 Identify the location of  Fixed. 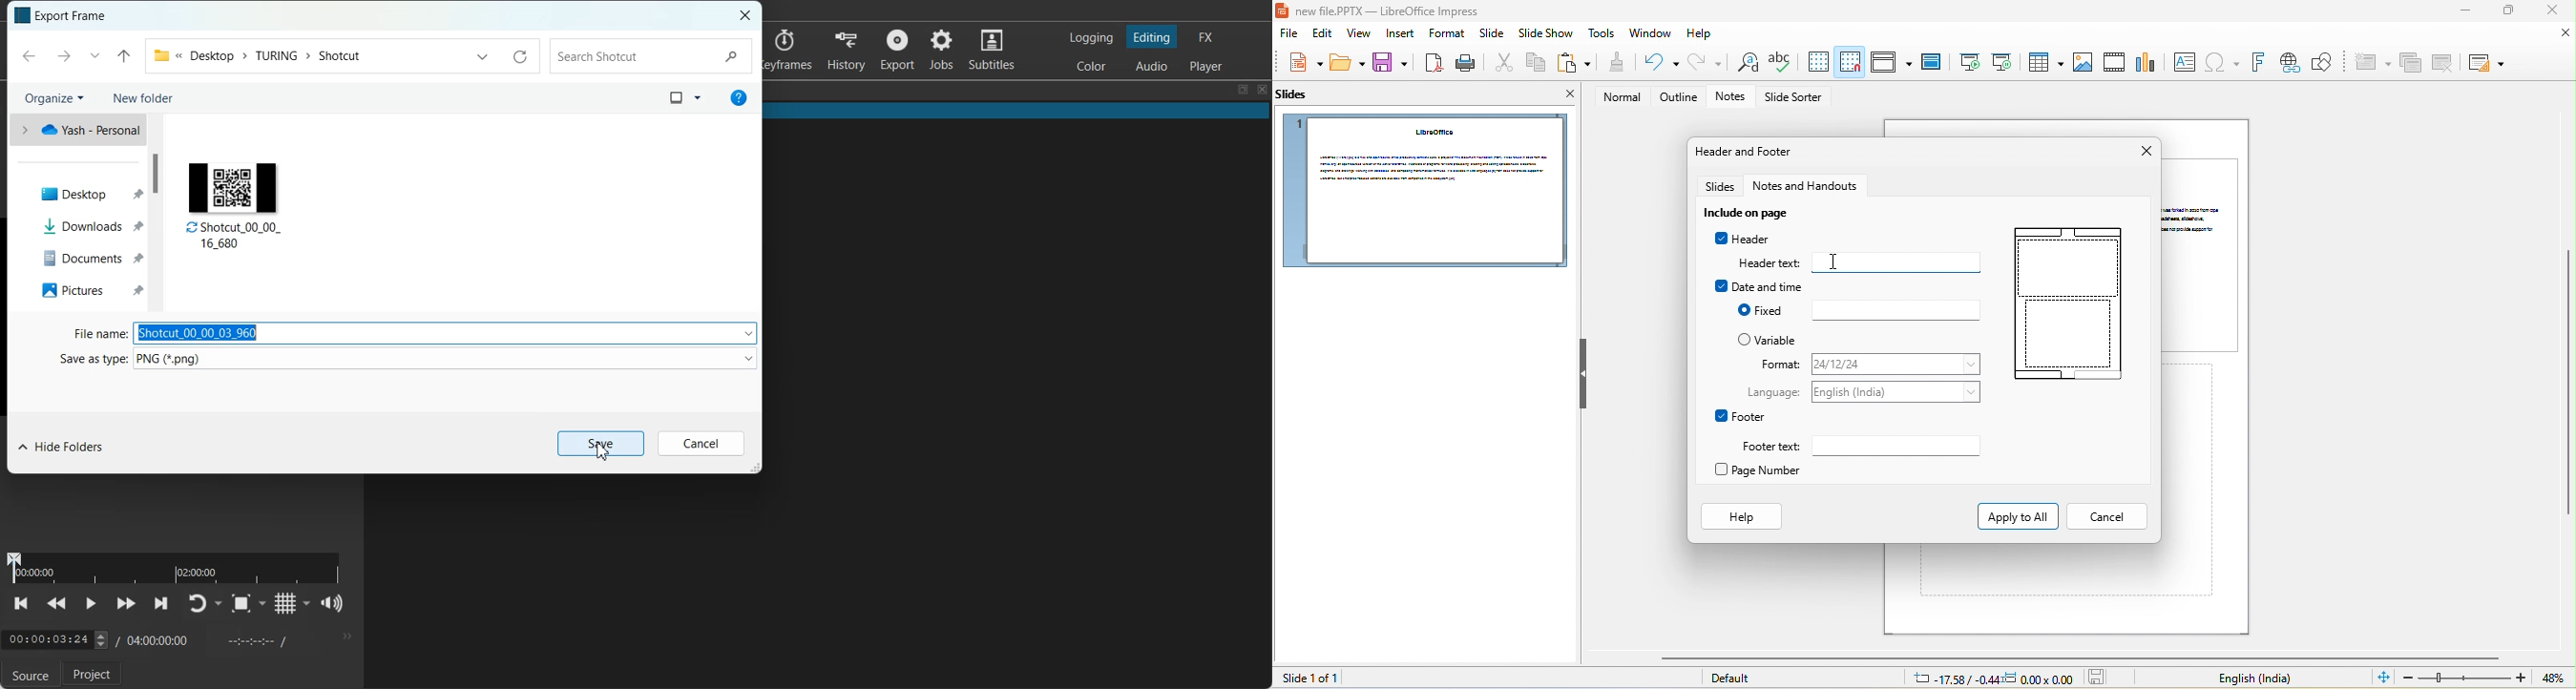
(1760, 310).